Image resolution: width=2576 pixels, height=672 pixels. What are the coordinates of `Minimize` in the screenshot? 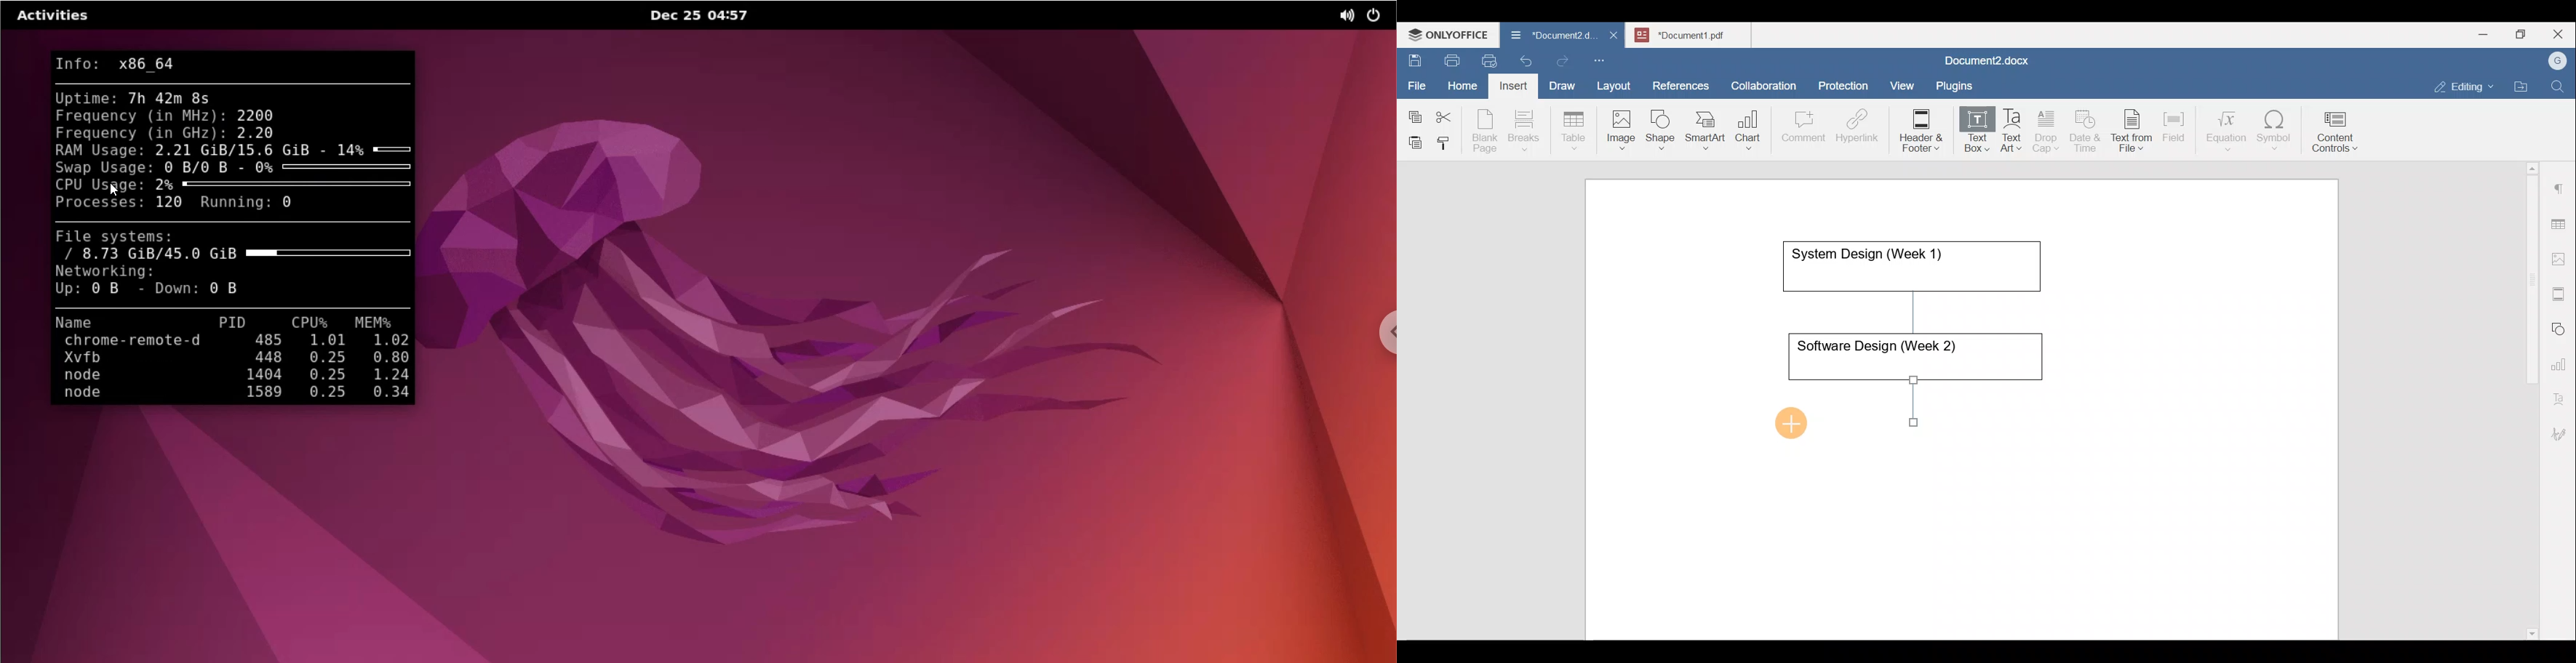 It's located at (2483, 33).